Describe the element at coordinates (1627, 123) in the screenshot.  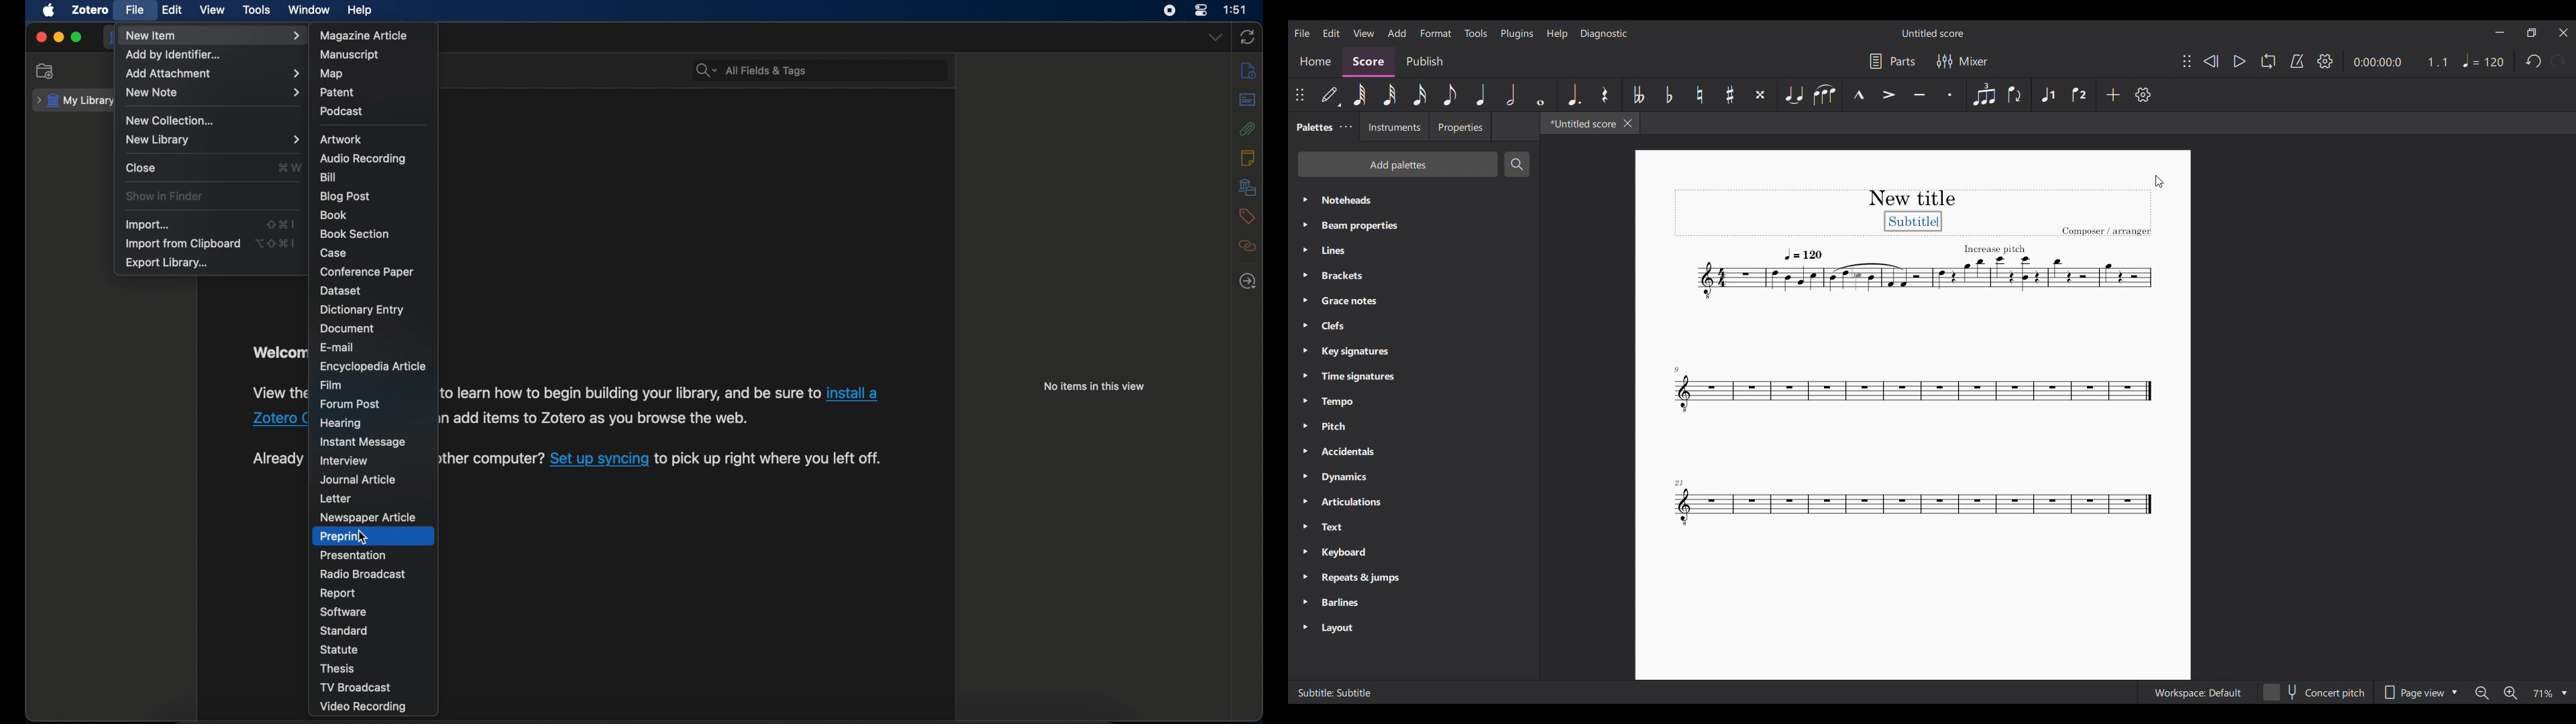
I see `Close tab` at that location.